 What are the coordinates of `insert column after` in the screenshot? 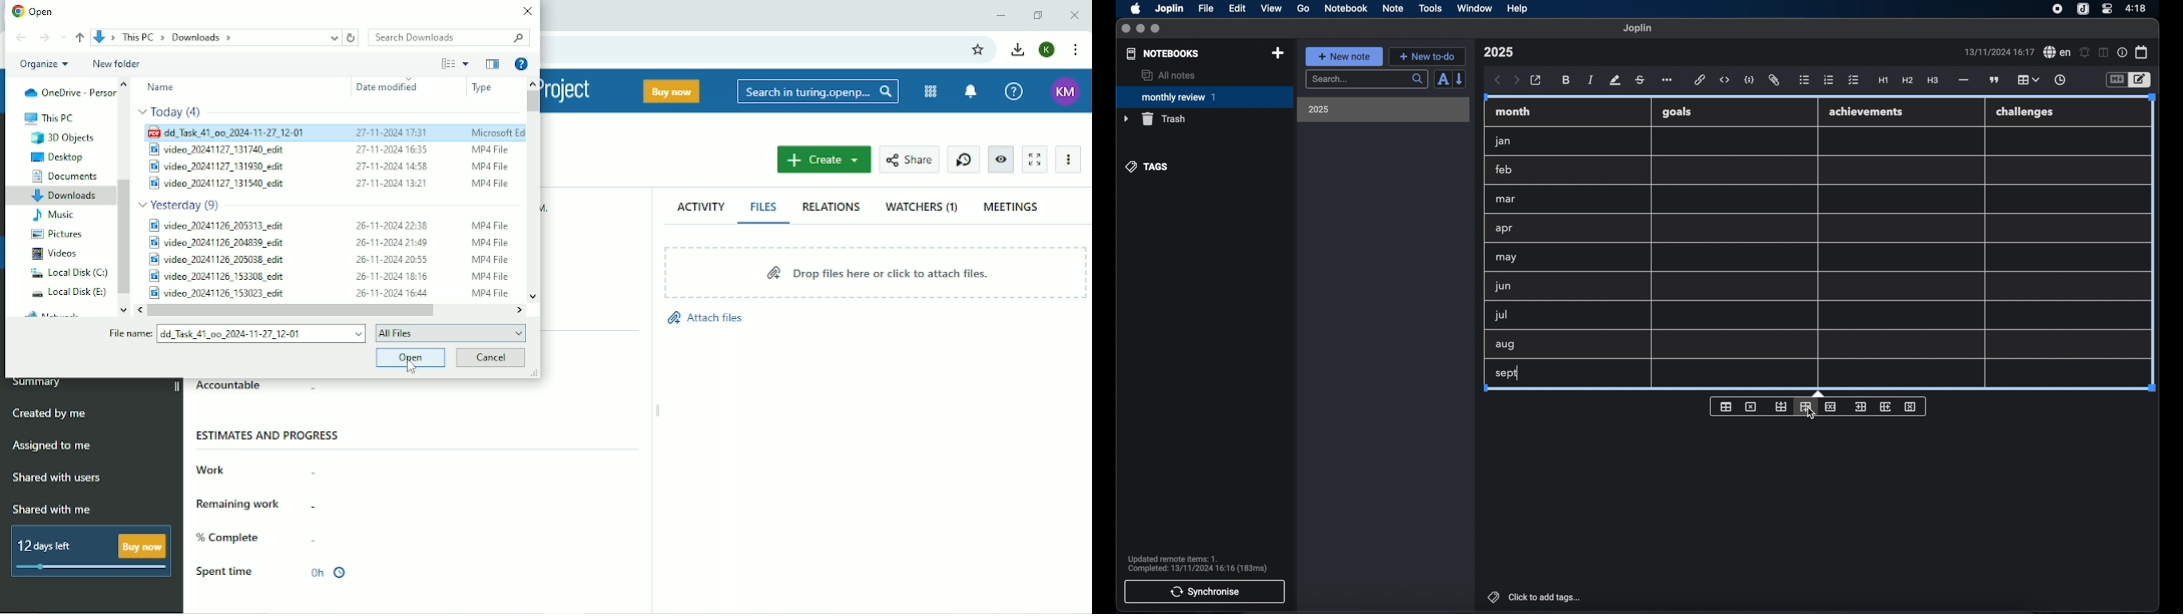 It's located at (1886, 406).